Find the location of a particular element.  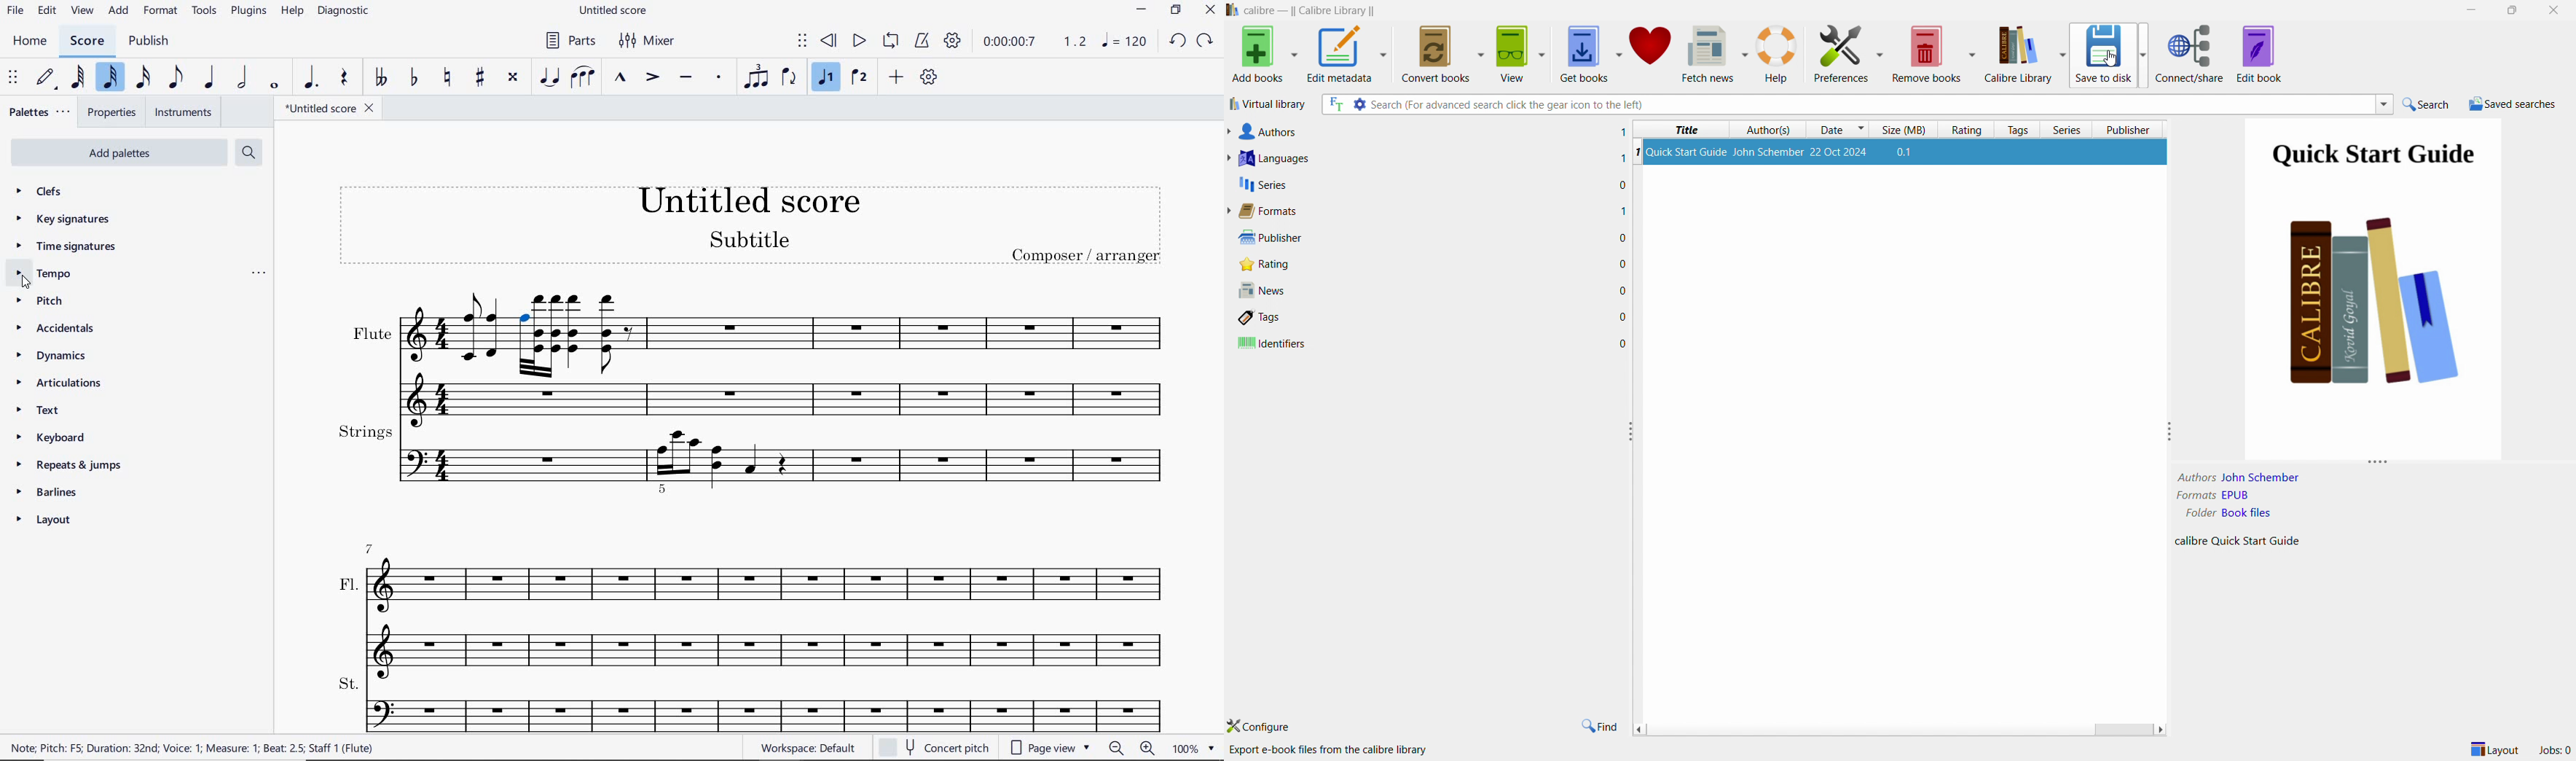

Series is located at coordinates (1263, 184).